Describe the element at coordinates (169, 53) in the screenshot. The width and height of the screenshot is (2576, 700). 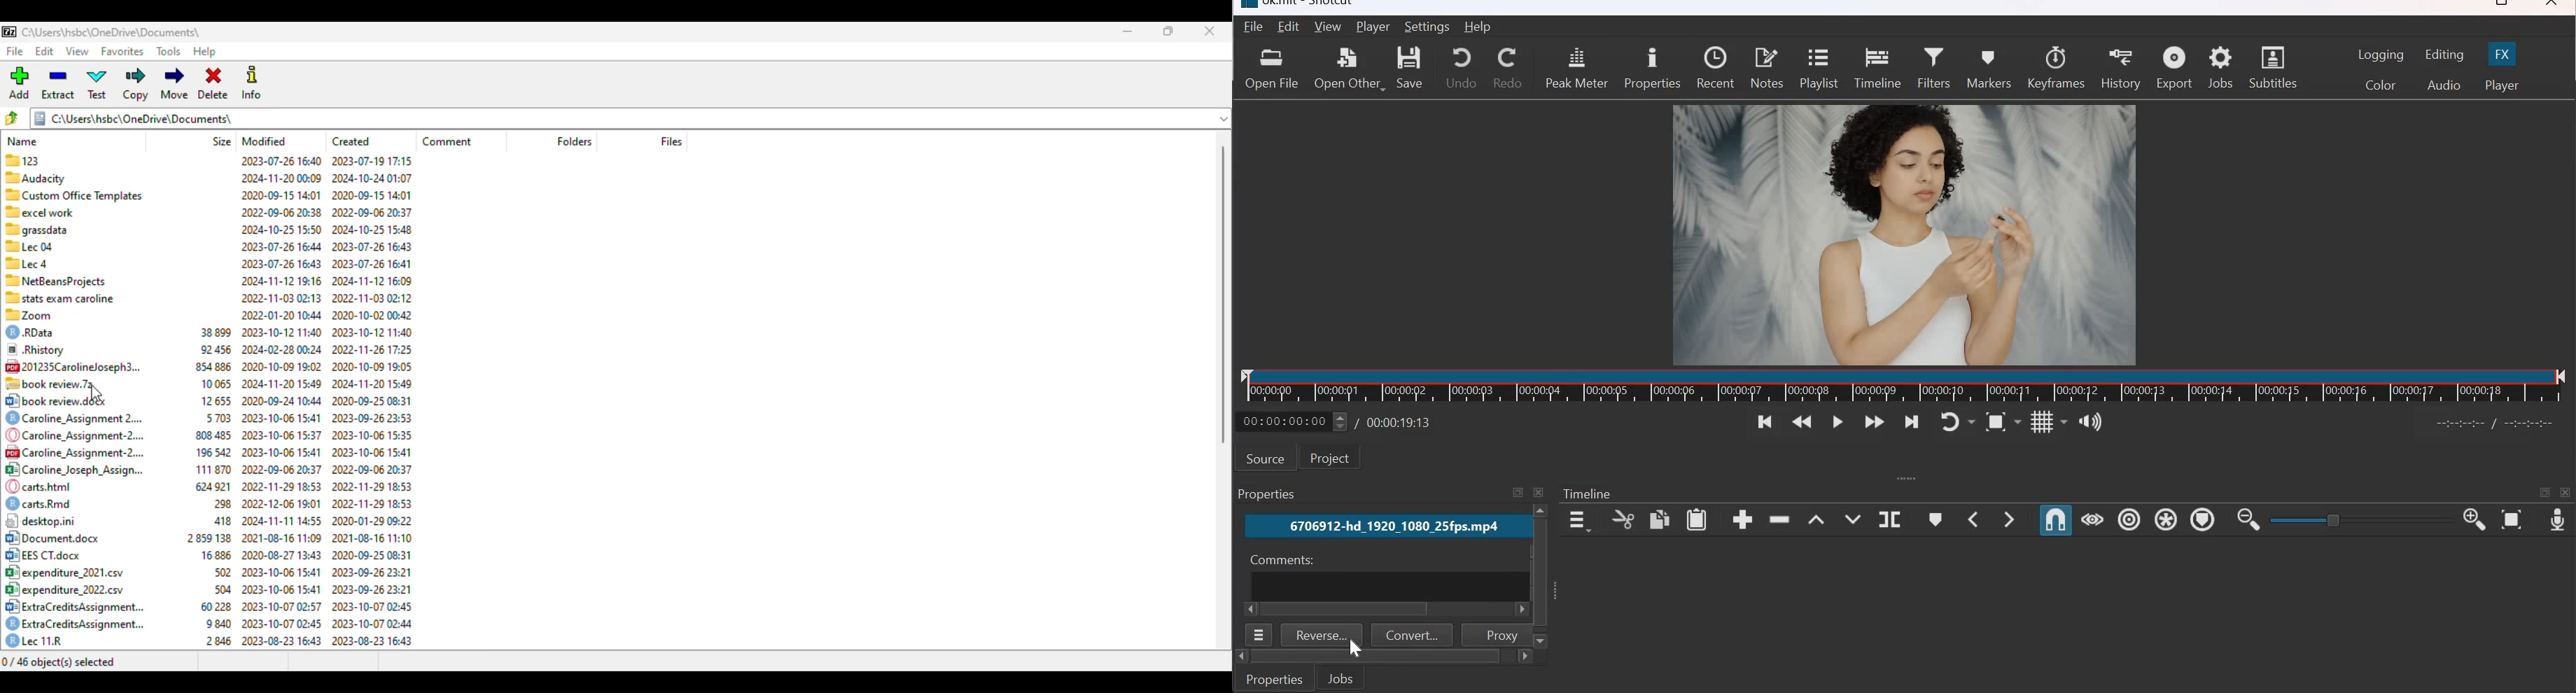
I see `tools` at that location.